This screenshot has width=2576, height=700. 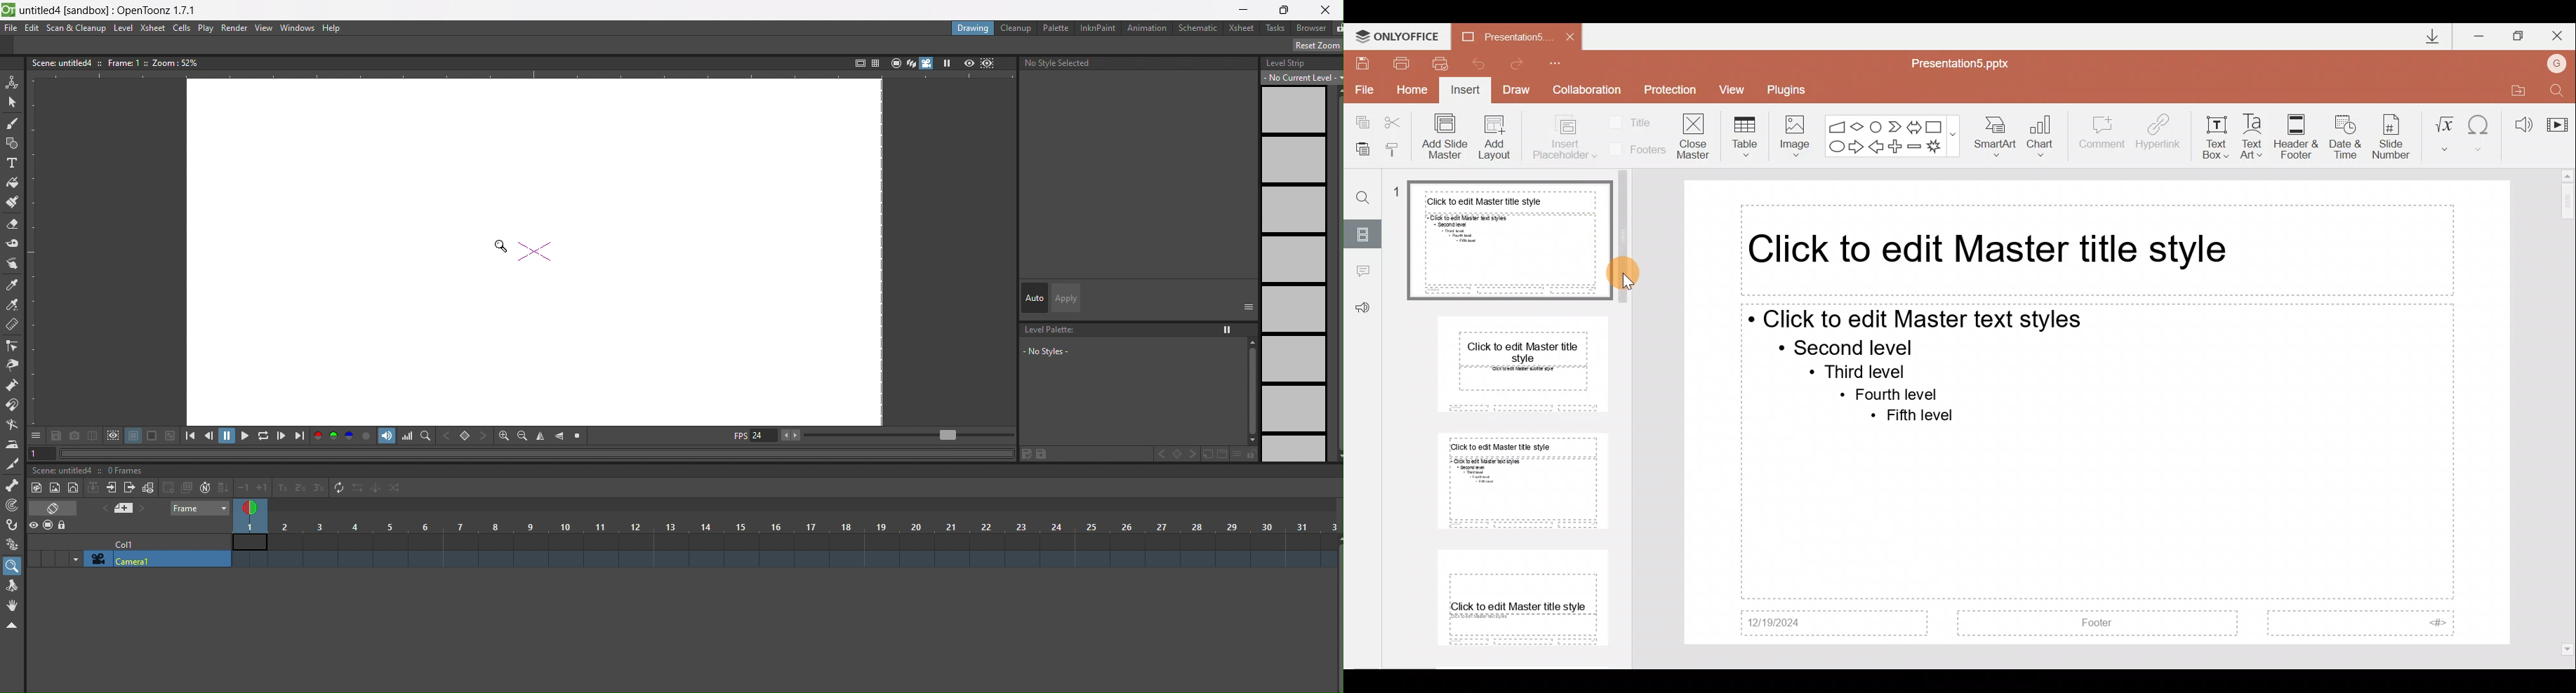 What do you see at coordinates (1478, 63) in the screenshot?
I see `Undo` at bounding box center [1478, 63].